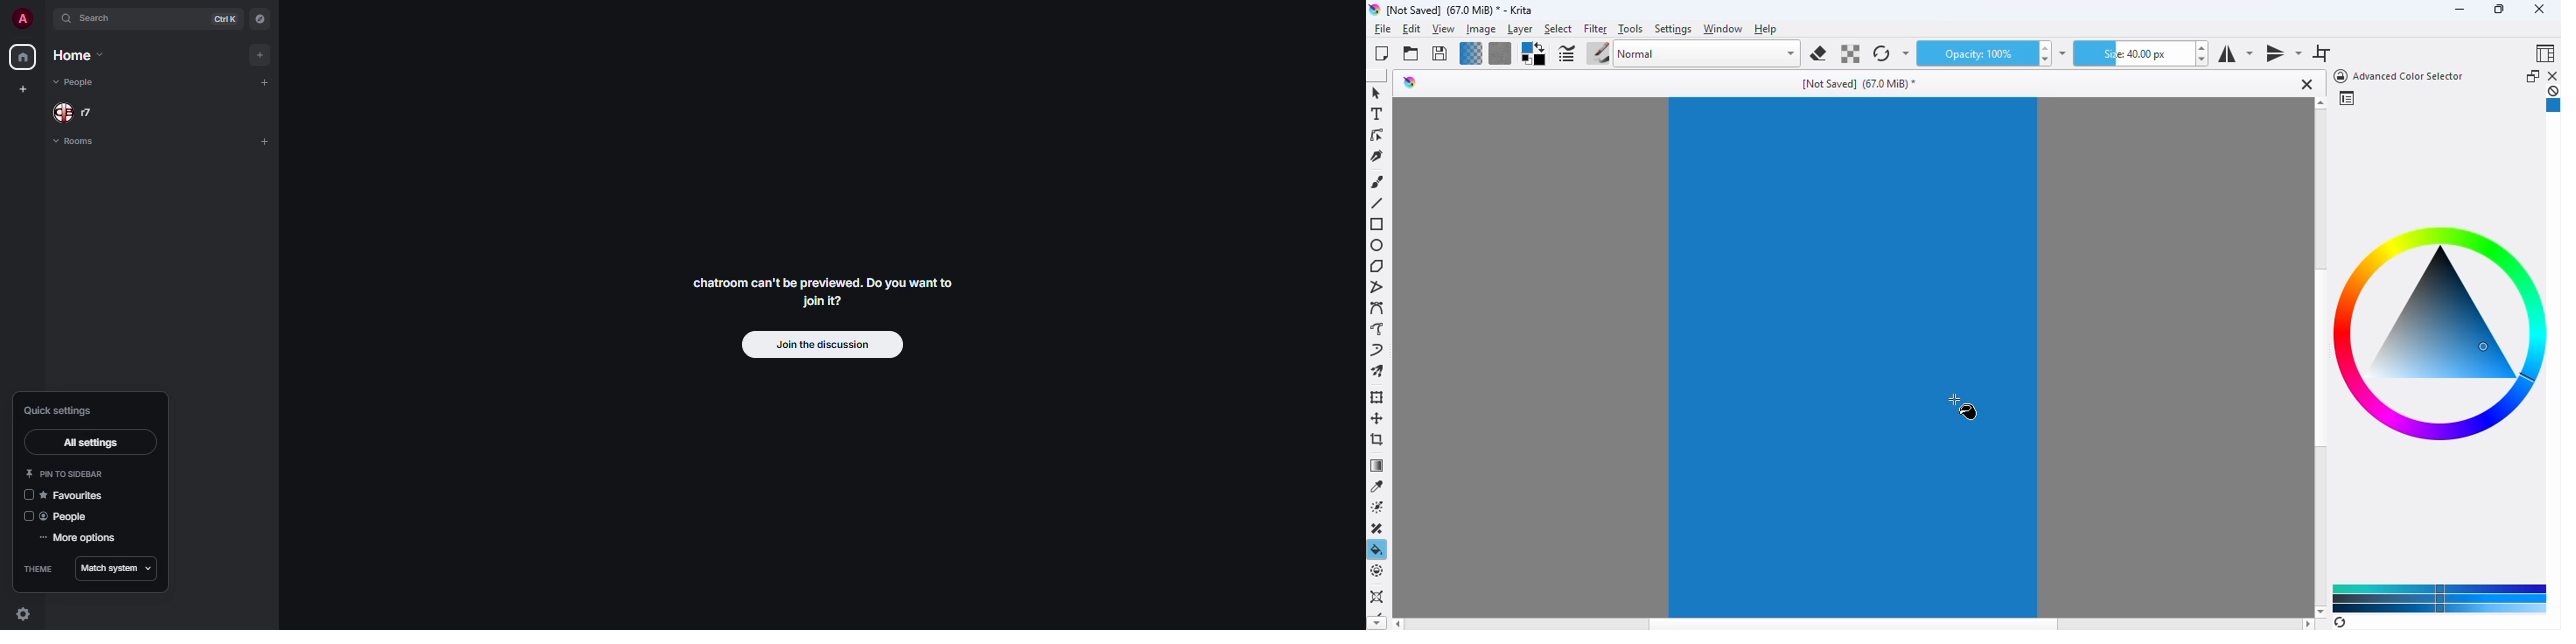  I want to click on filter, so click(1595, 30).